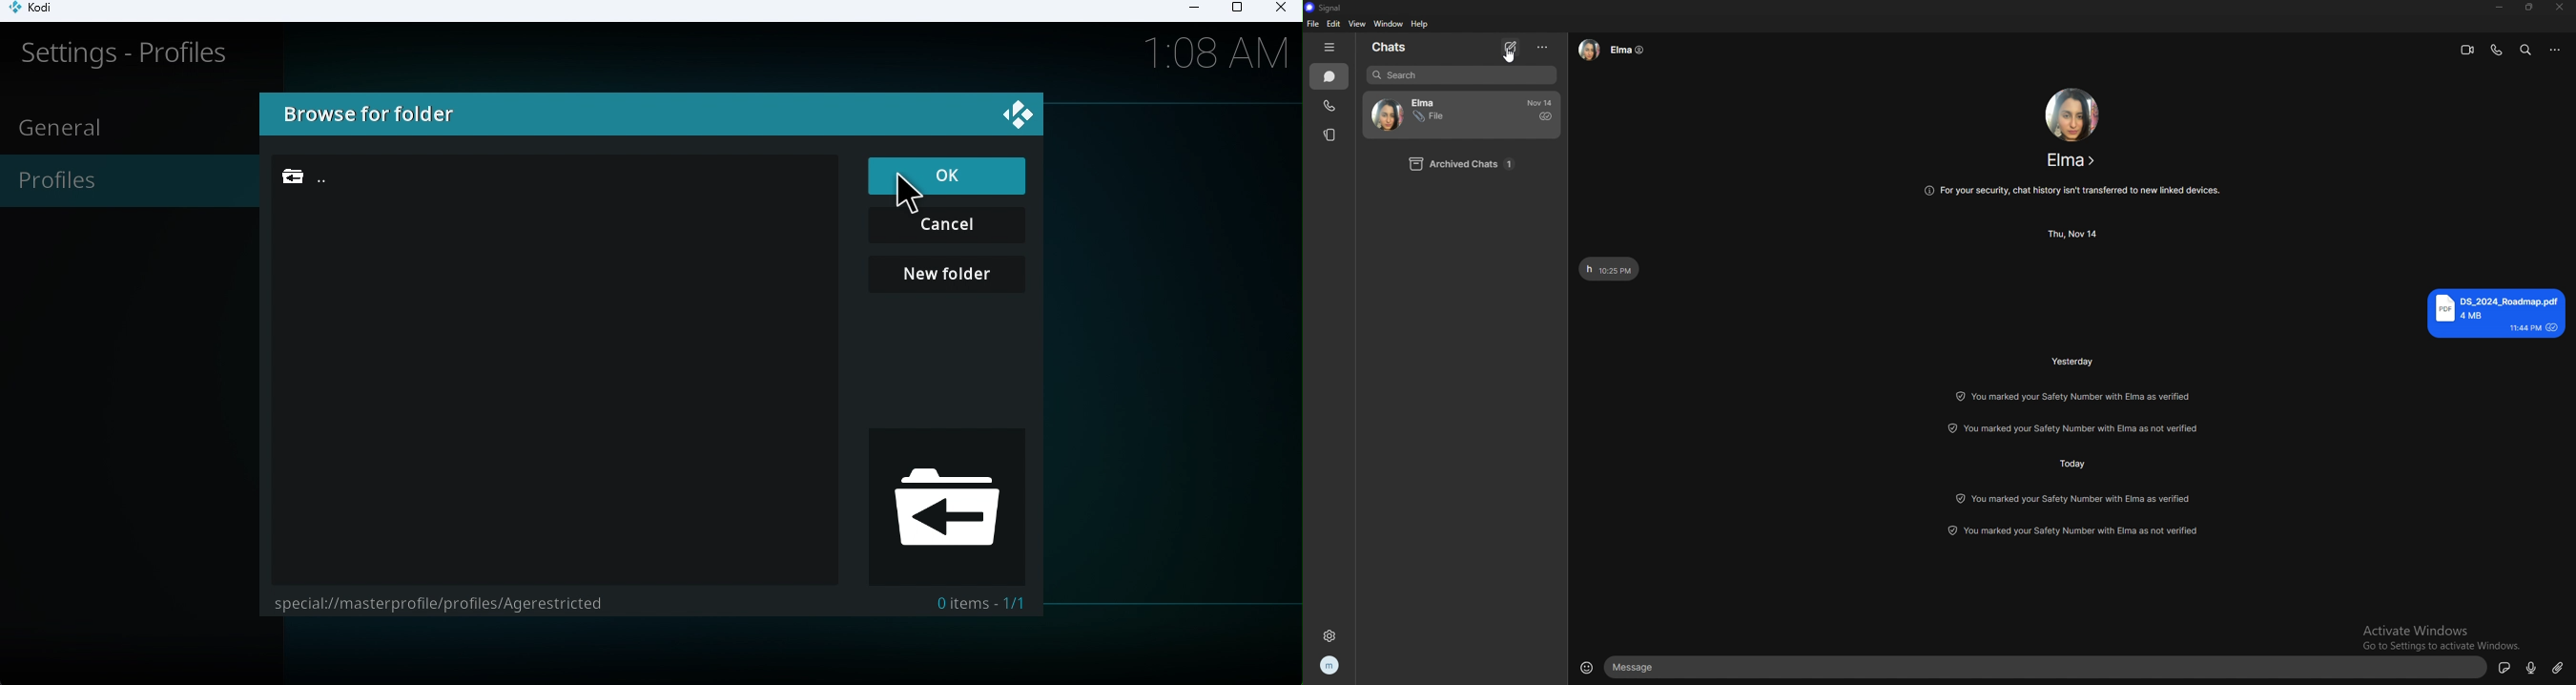 Image resolution: width=2576 pixels, height=700 pixels. What do you see at coordinates (1334, 25) in the screenshot?
I see `edit` at bounding box center [1334, 25].